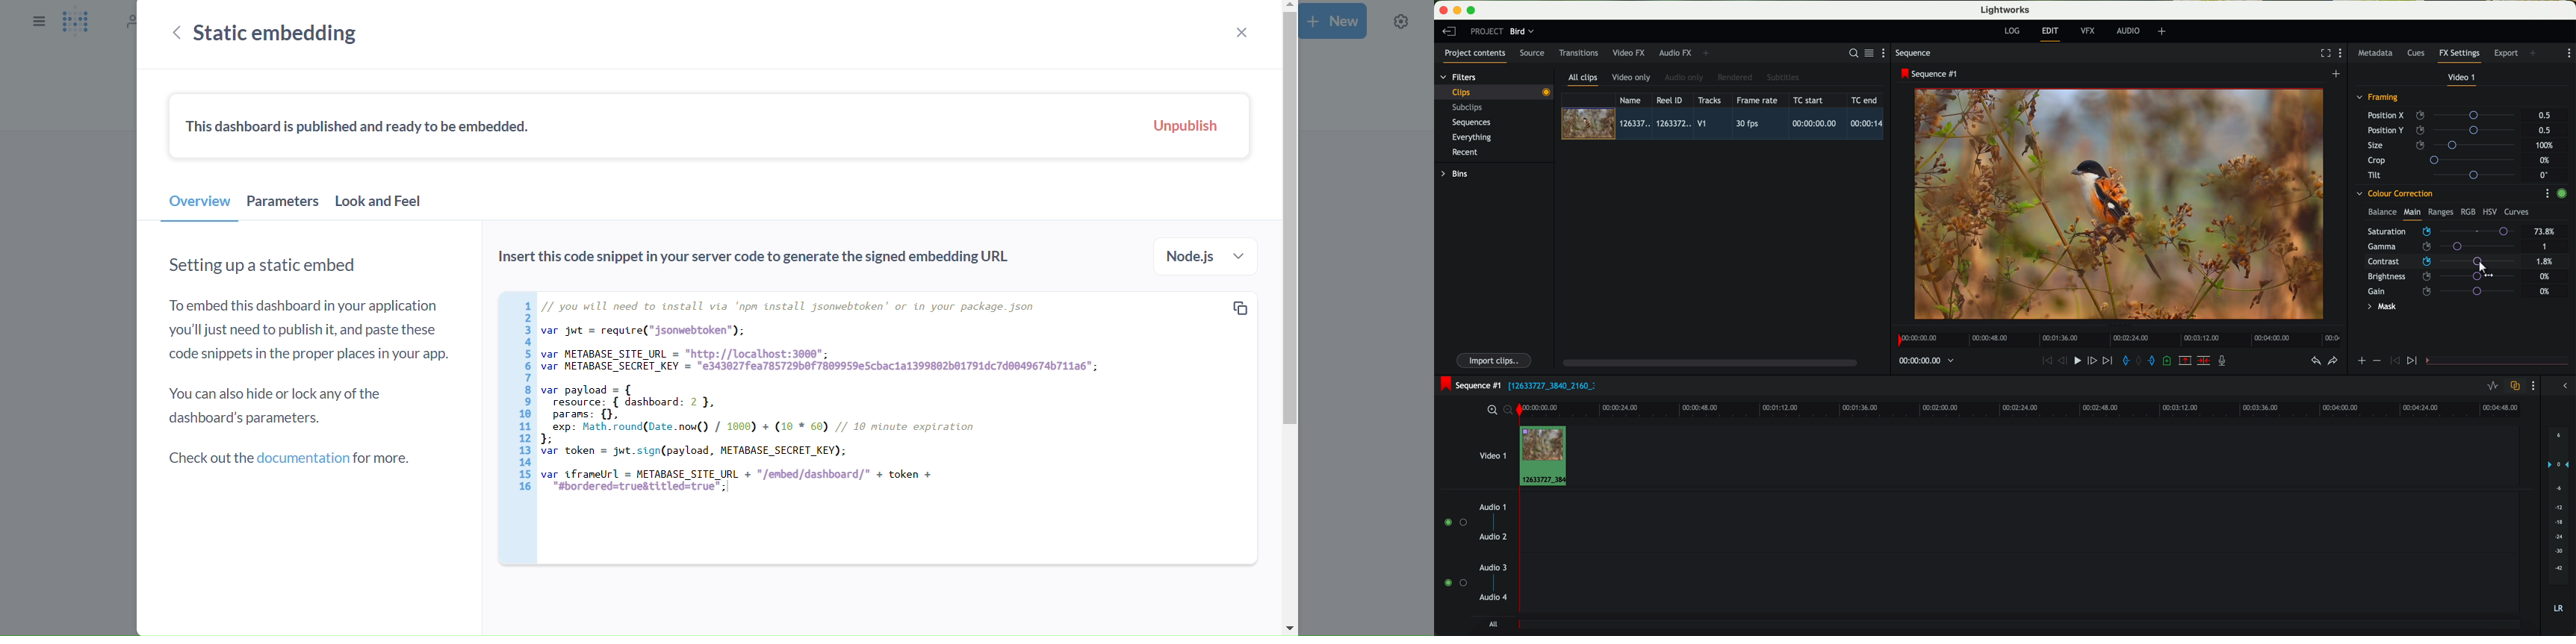 The width and height of the screenshot is (2576, 644). I want to click on leave, so click(1449, 32).